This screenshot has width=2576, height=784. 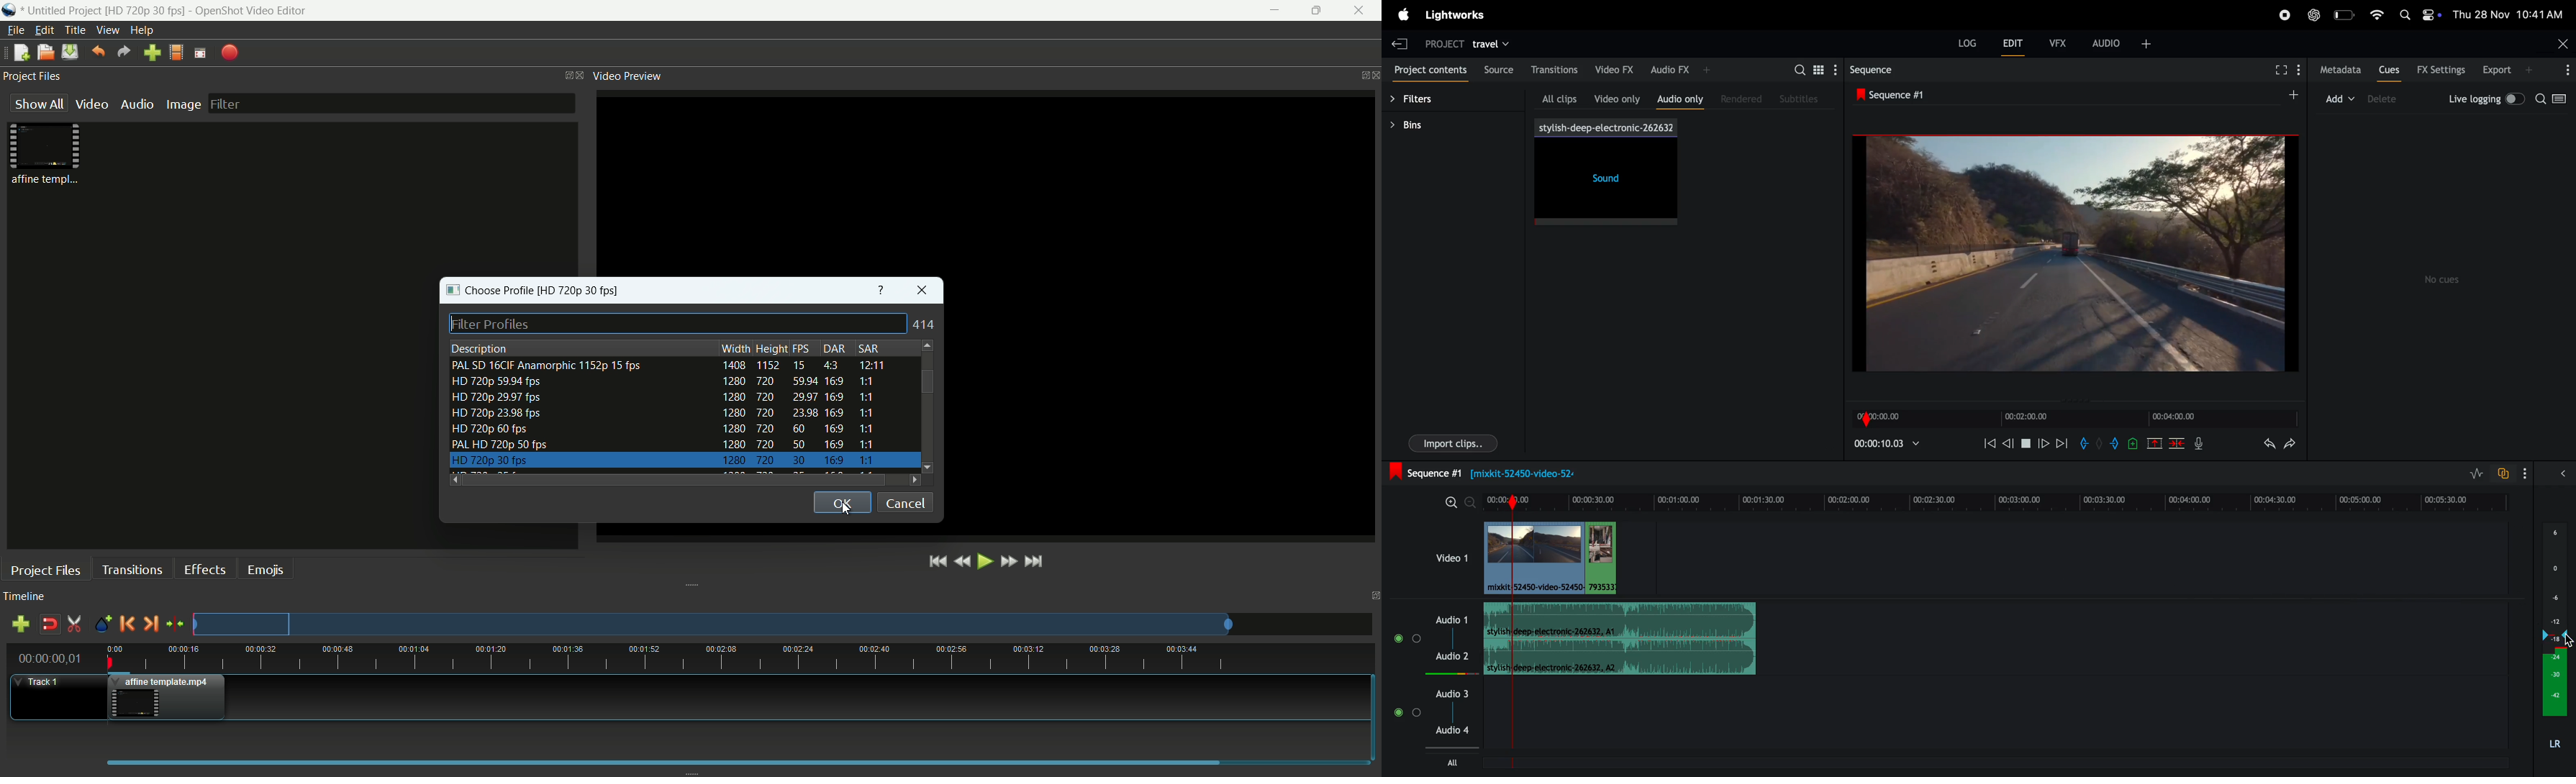 What do you see at coordinates (2122, 43) in the screenshot?
I see `audio` at bounding box center [2122, 43].